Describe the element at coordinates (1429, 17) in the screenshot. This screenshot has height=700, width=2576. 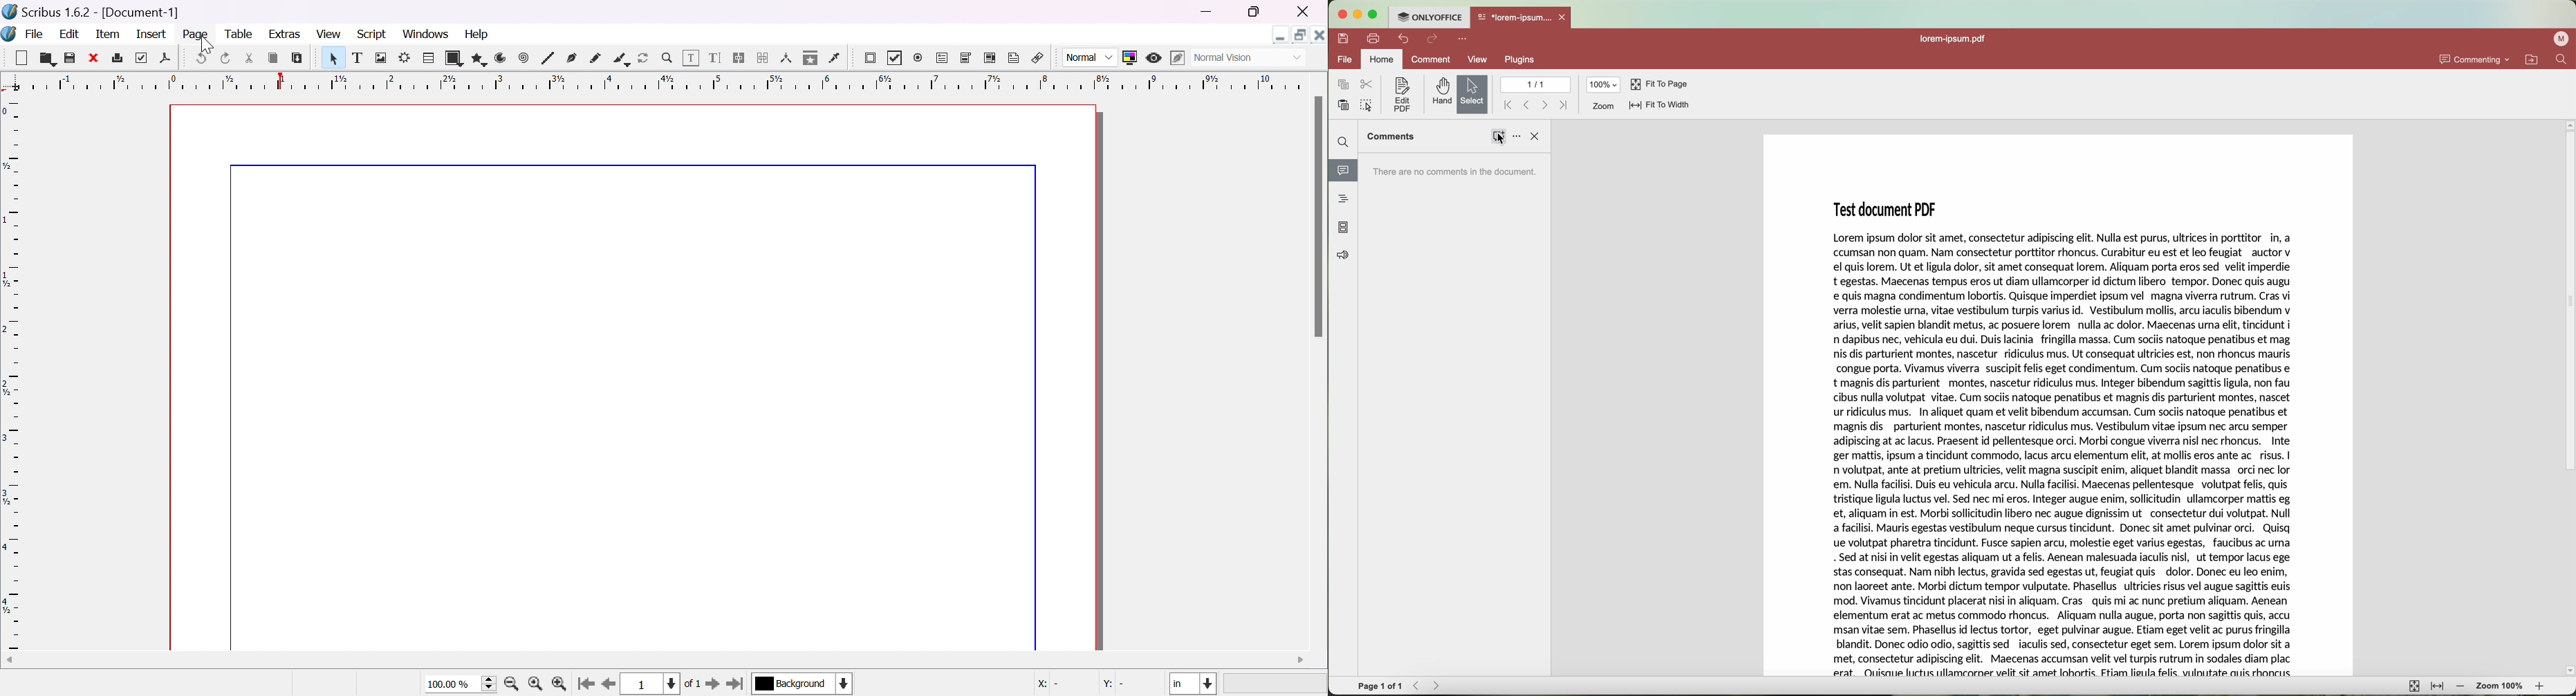
I see `ONLYOFFICE` at that location.